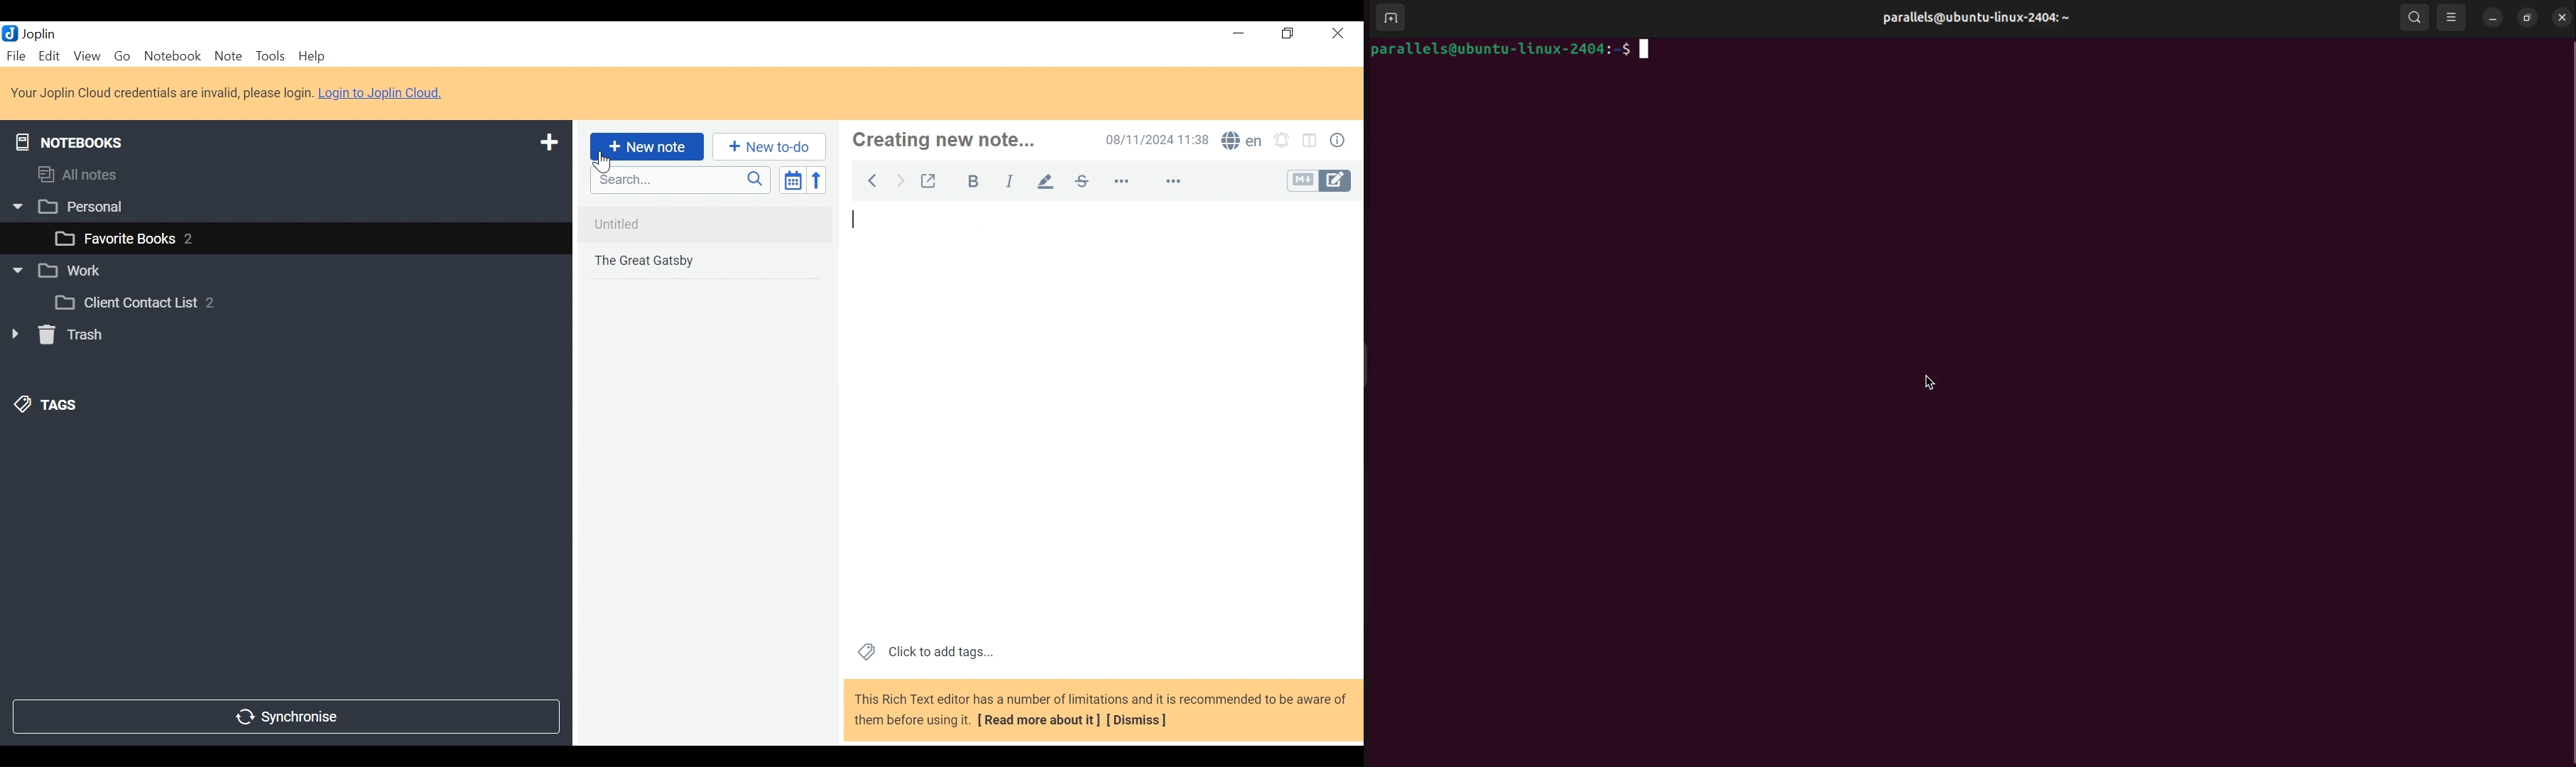  I want to click on Your Joplin Cloud credentials are invalid, please login. Login to Joplin Cloud., so click(231, 92).